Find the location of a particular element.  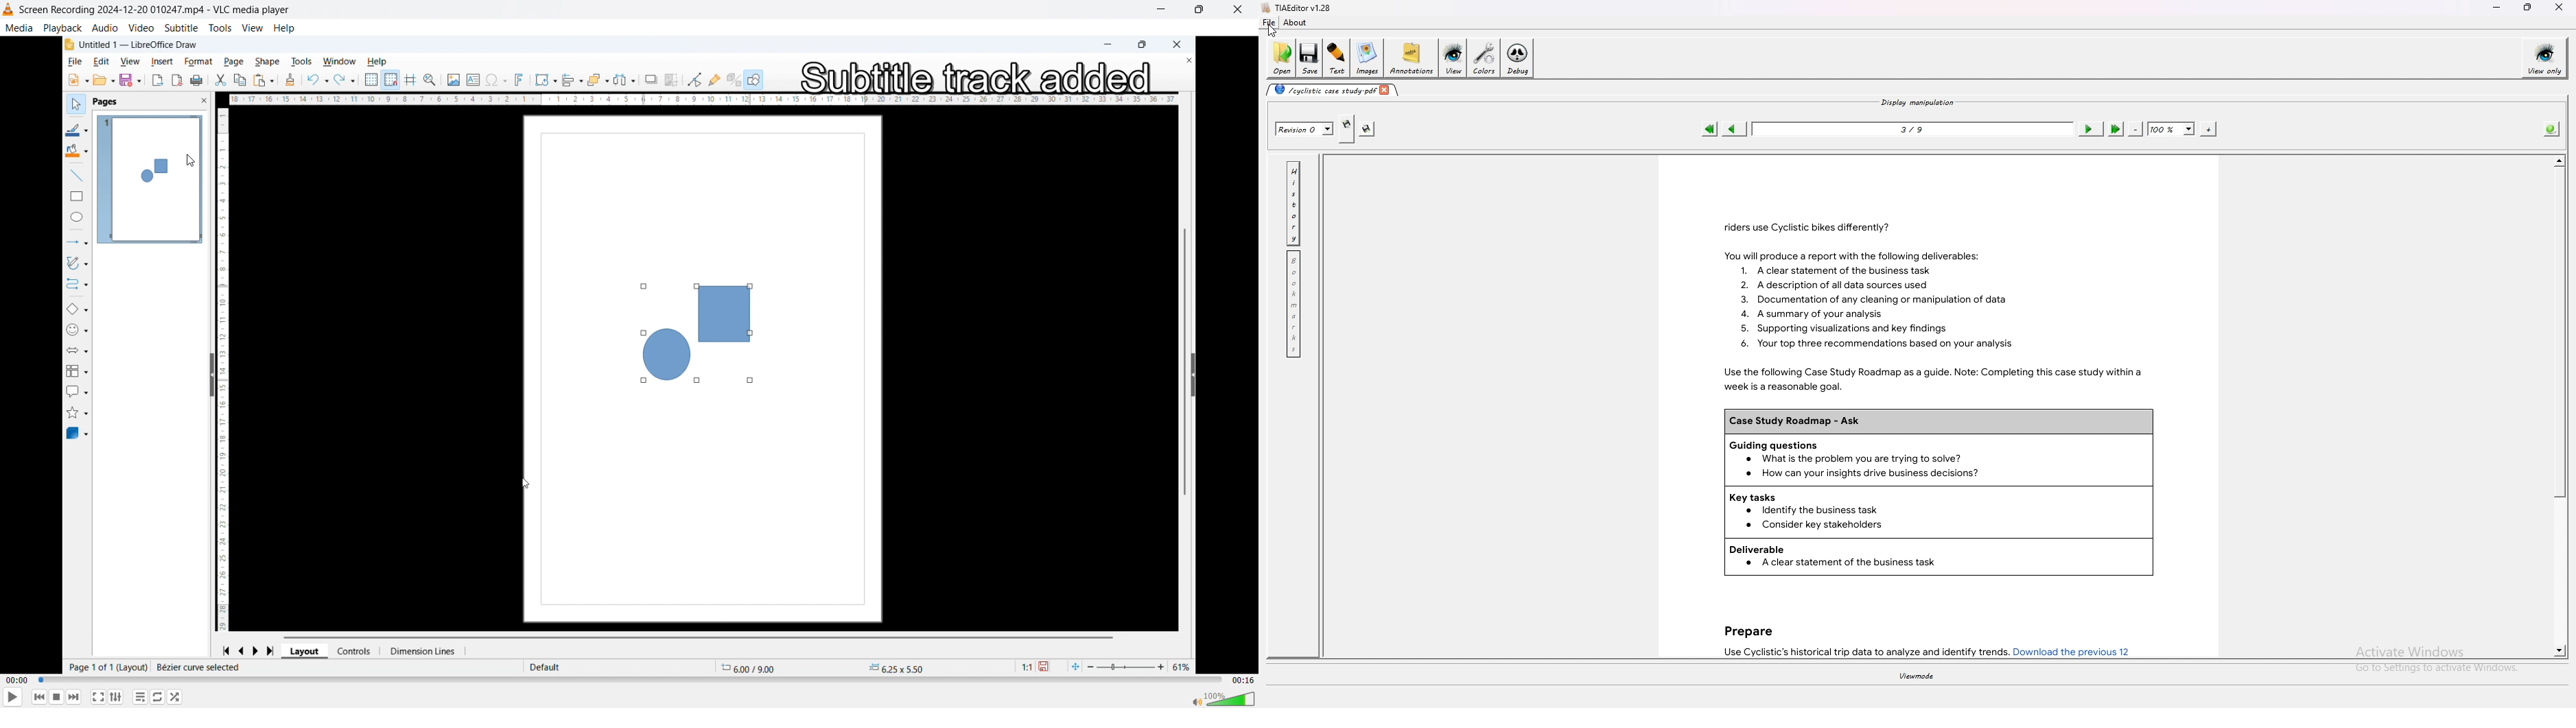

Toggle playlist  is located at coordinates (140, 698).